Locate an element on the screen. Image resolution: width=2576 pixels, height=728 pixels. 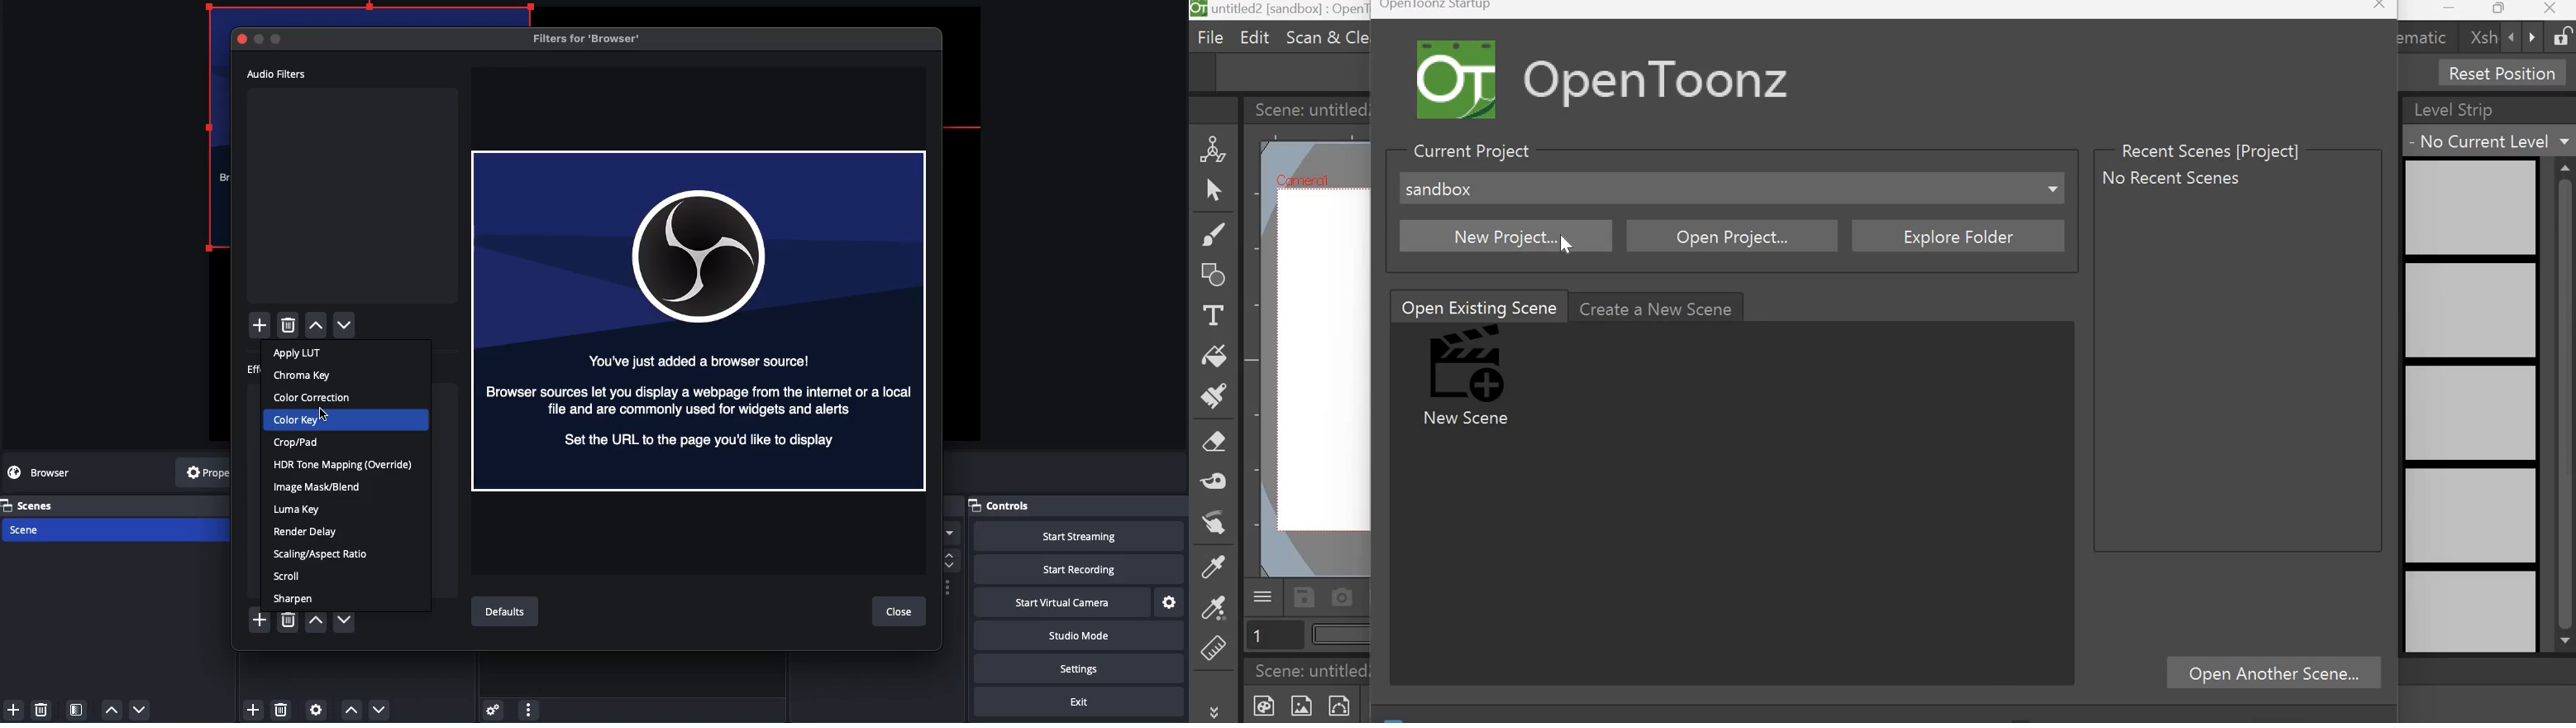
Controls is located at coordinates (1076, 505).